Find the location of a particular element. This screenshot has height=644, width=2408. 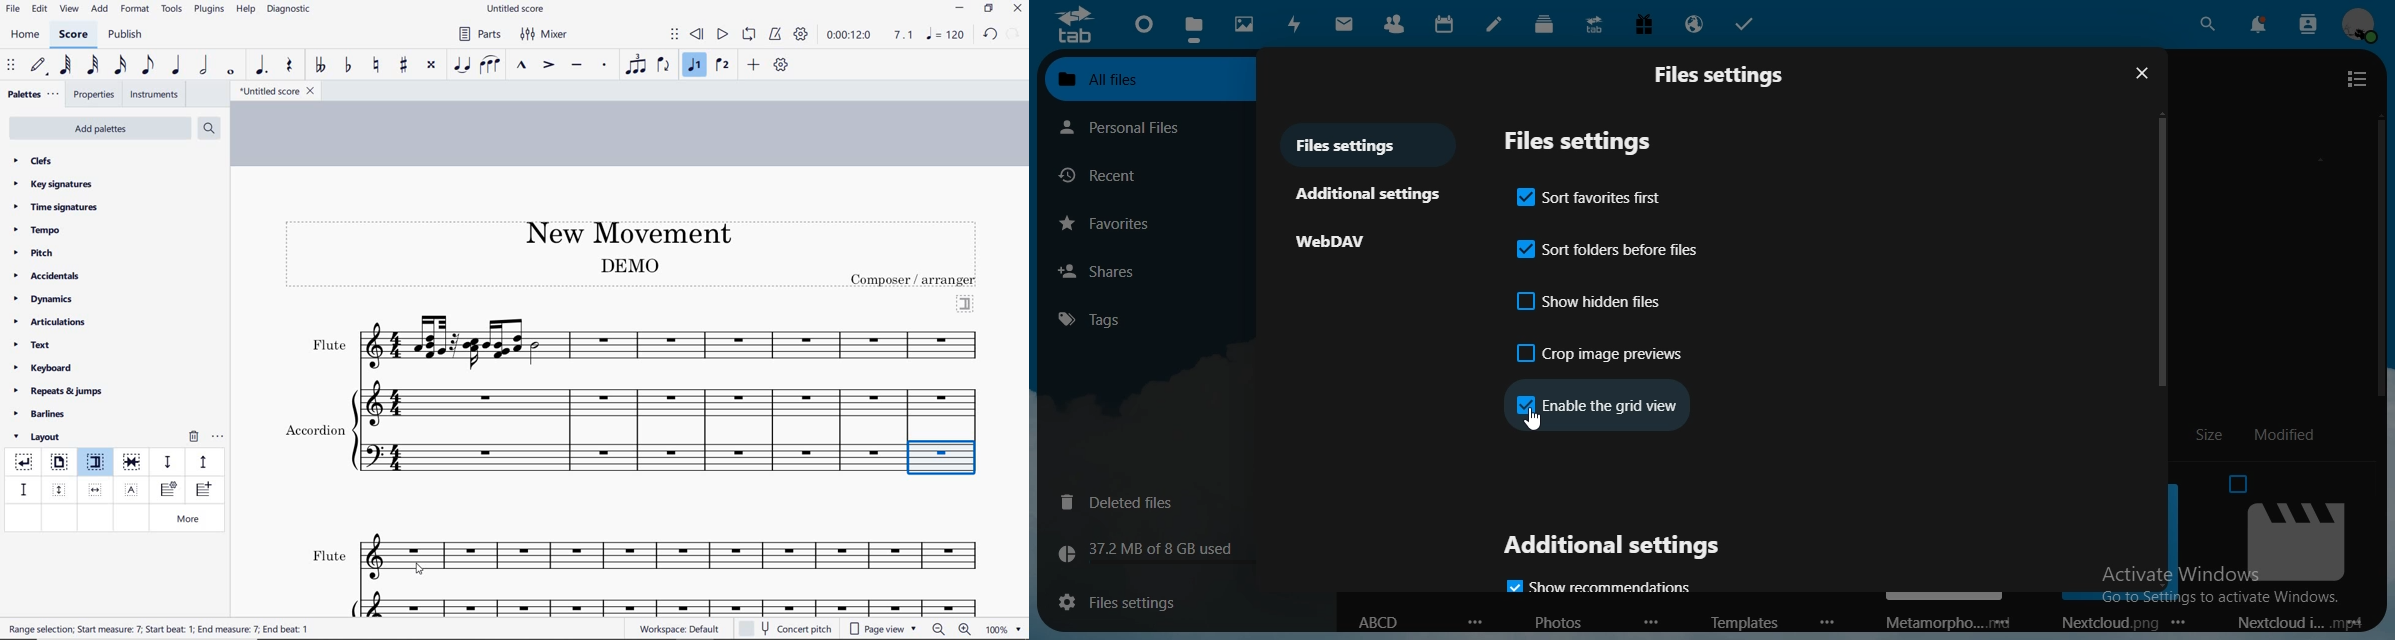

sort favorites first is located at coordinates (1592, 194).